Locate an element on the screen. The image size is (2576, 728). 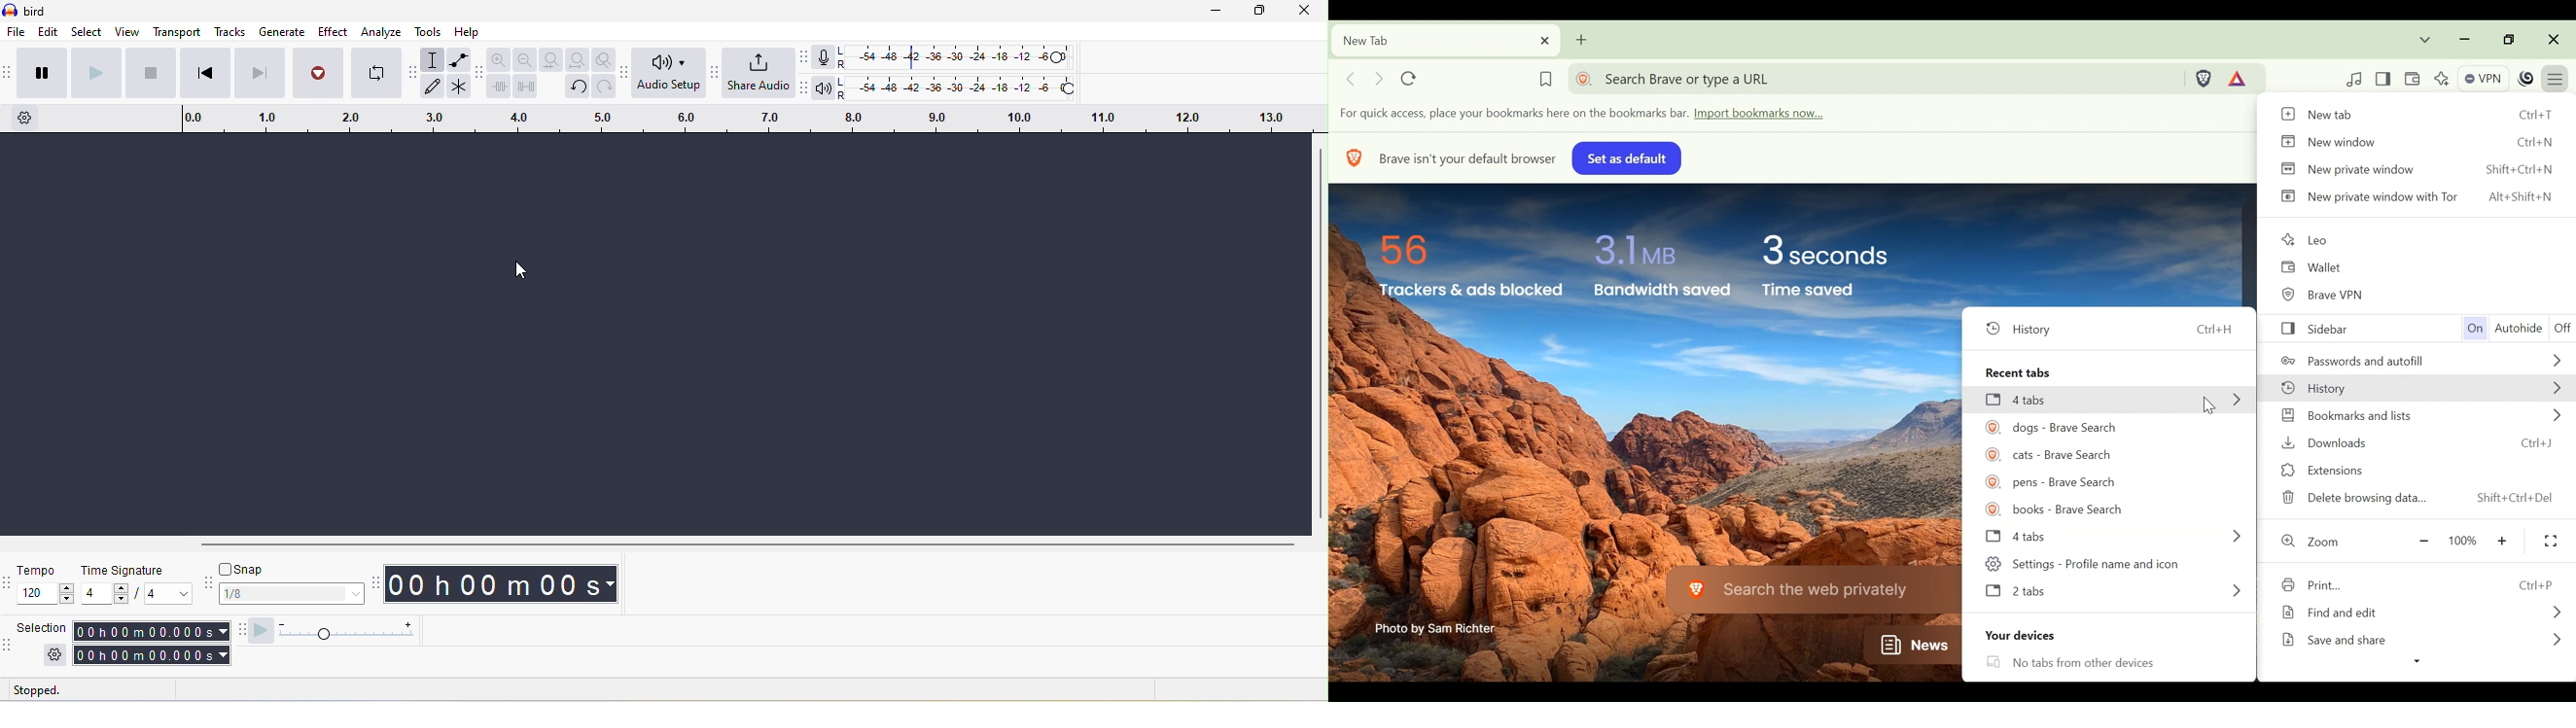
play is located at coordinates (91, 72).